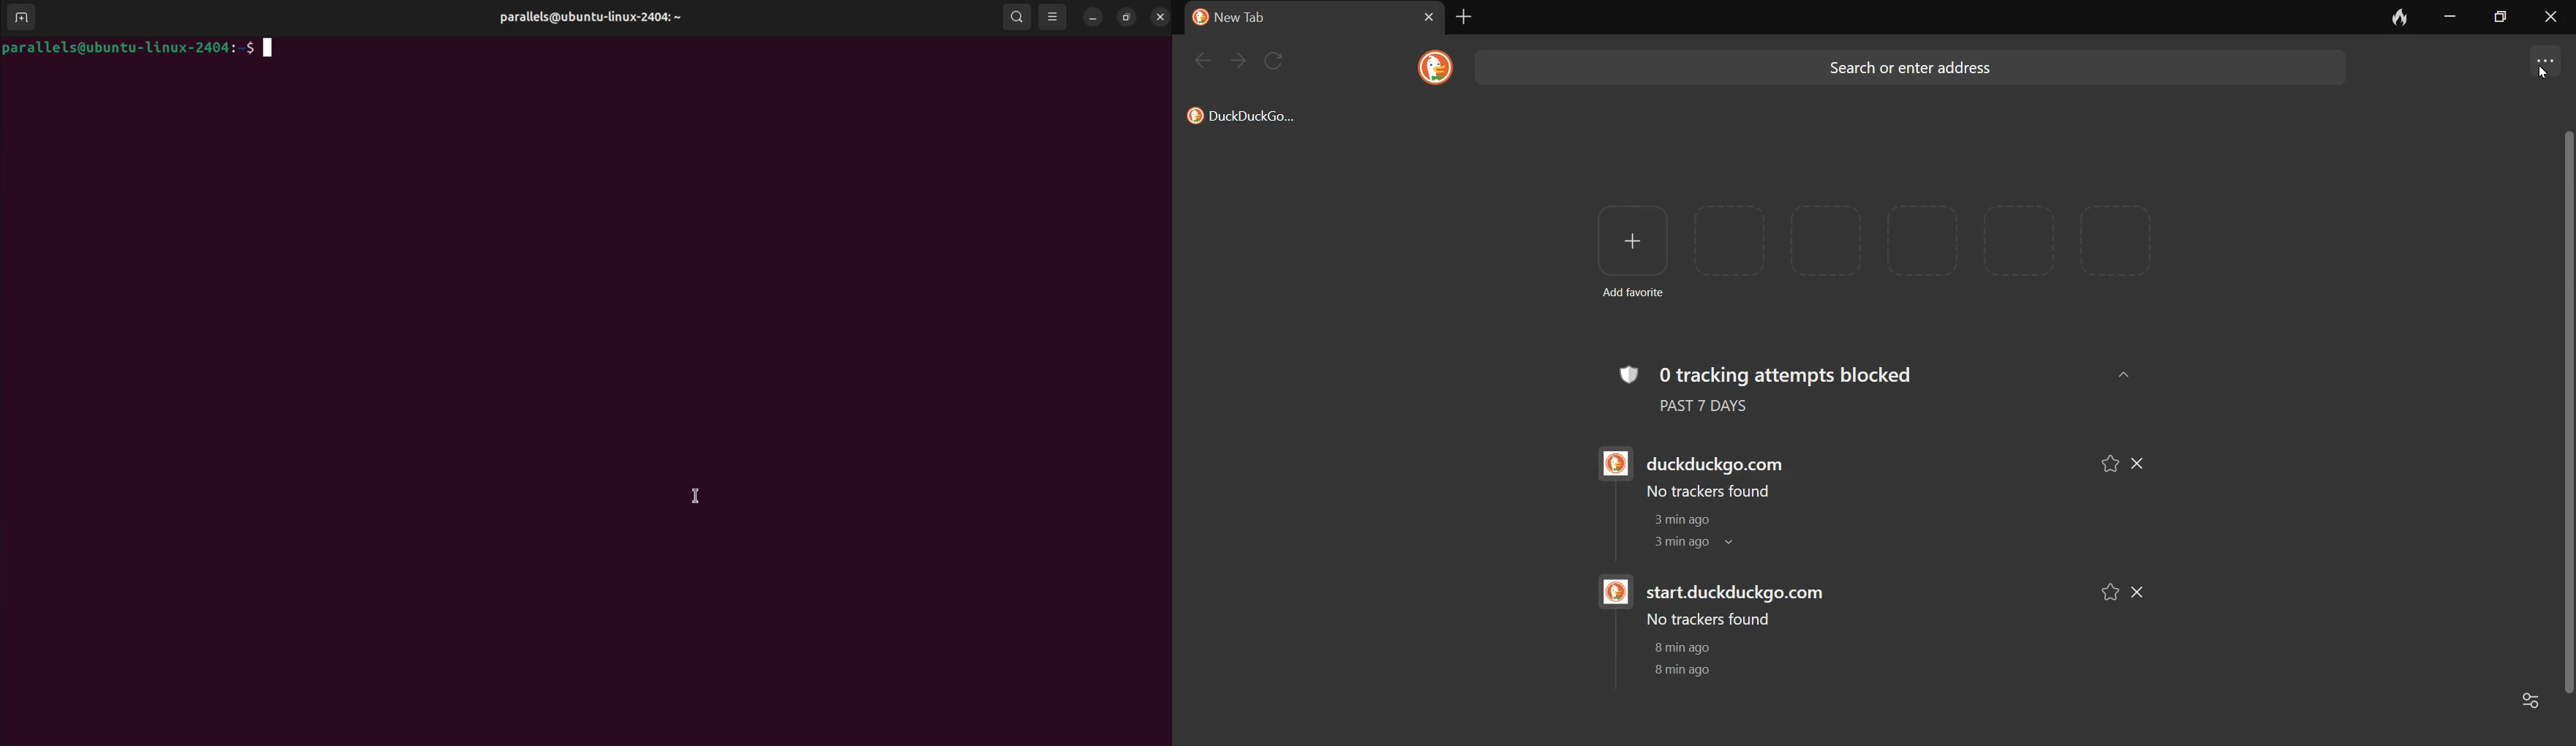  What do you see at coordinates (1737, 545) in the screenshot?
I see `dropdown` at bounding box center [1737, 545].